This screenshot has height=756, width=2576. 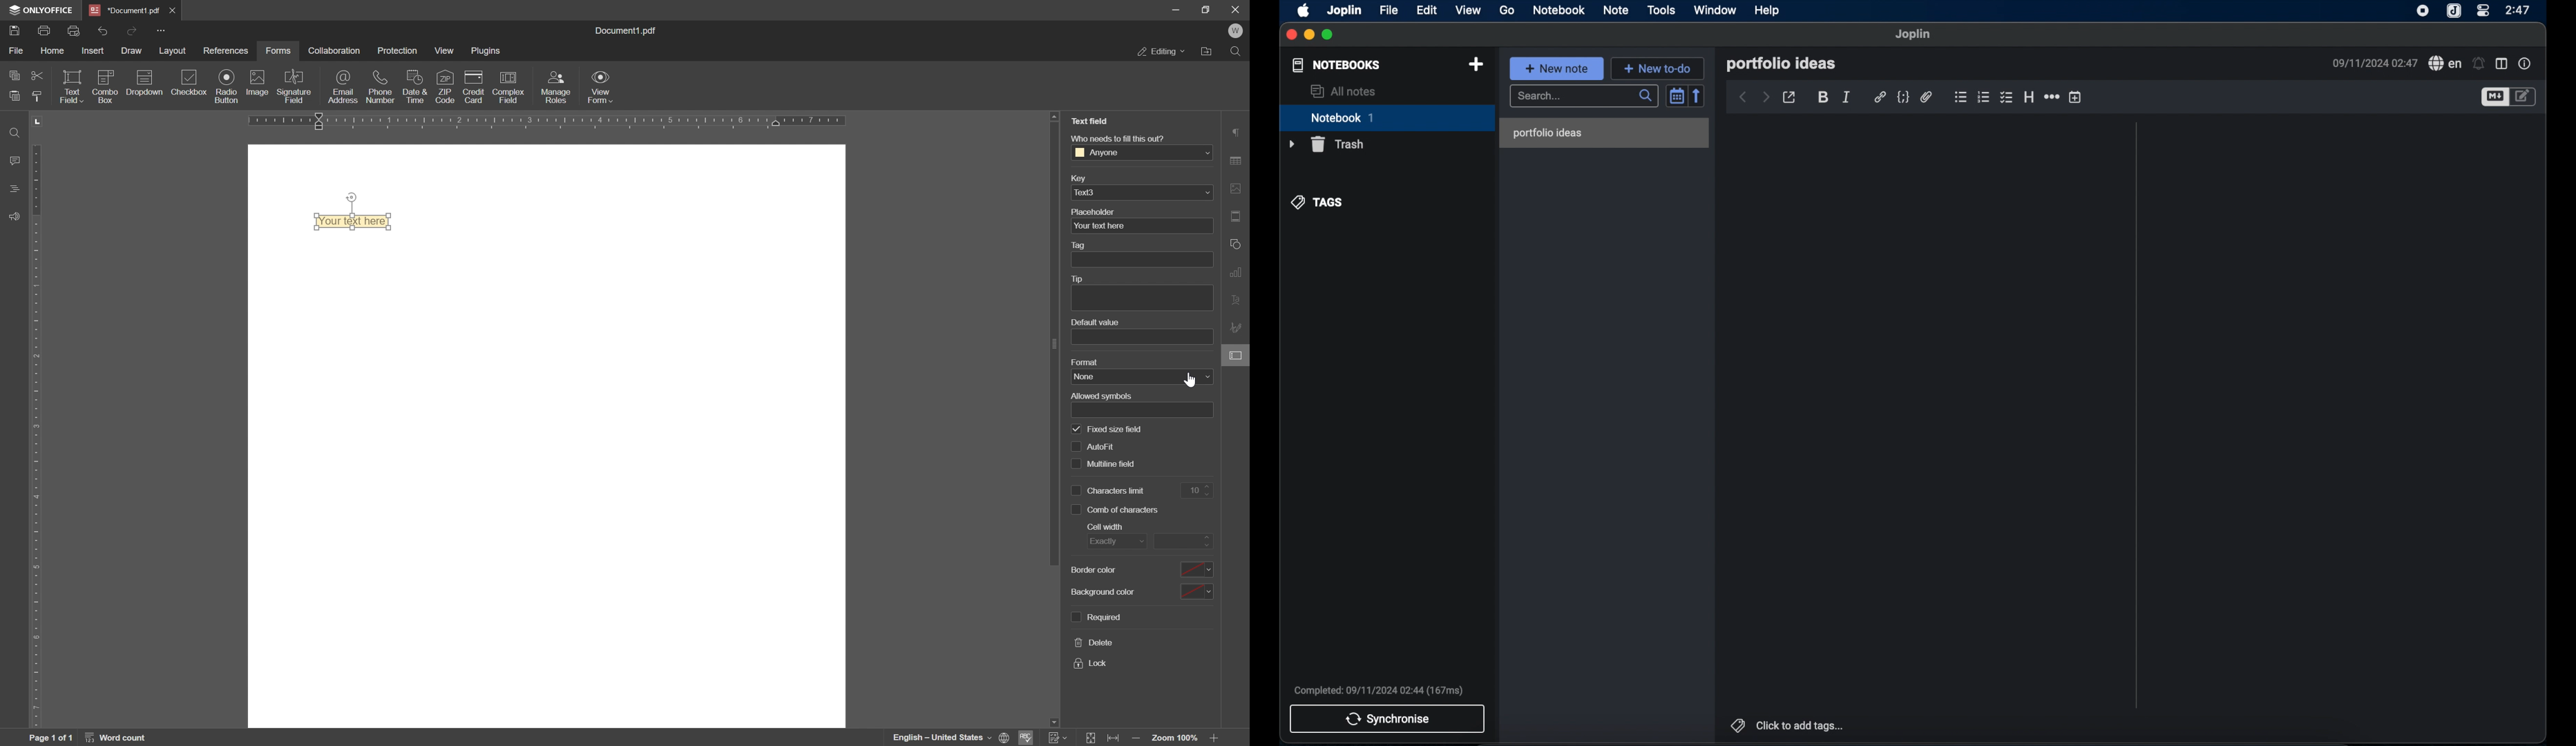 What do you see at coordinates (1197, 592) in the screenshot?
I see `select background color` at bounding box center [1197, 592].